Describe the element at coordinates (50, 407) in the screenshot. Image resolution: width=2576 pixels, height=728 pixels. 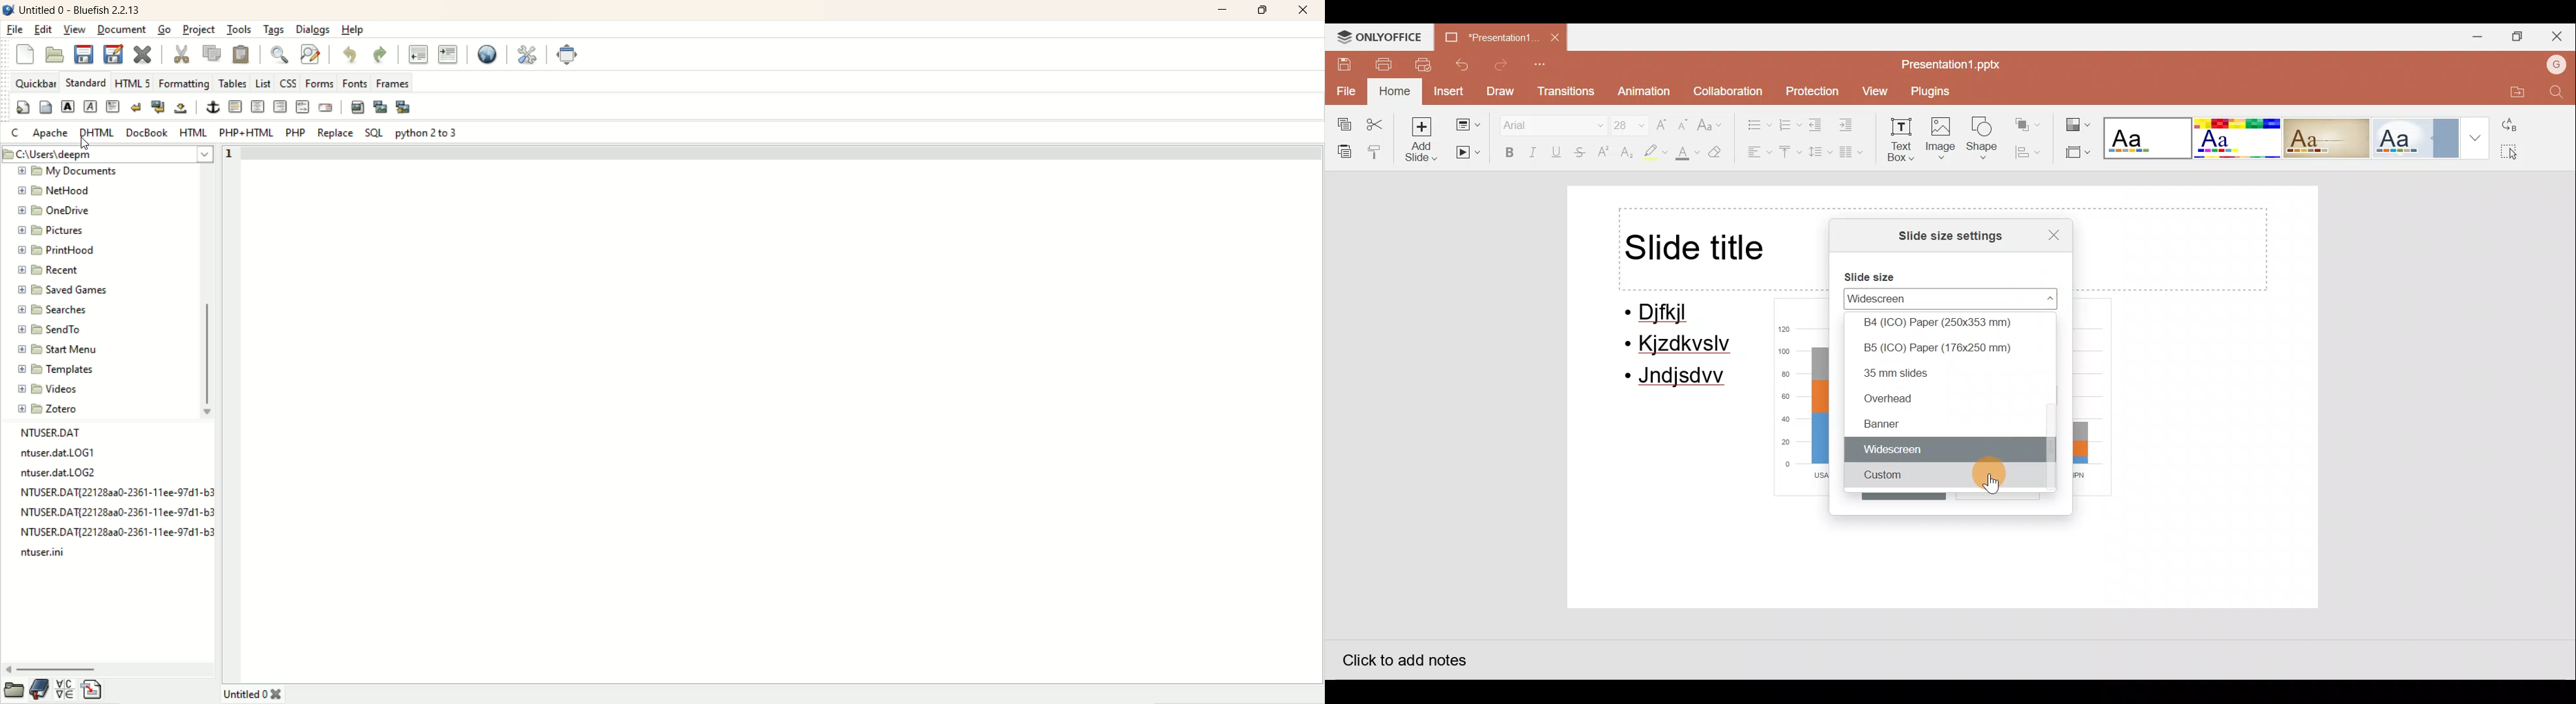
I see `zotero` at that location.